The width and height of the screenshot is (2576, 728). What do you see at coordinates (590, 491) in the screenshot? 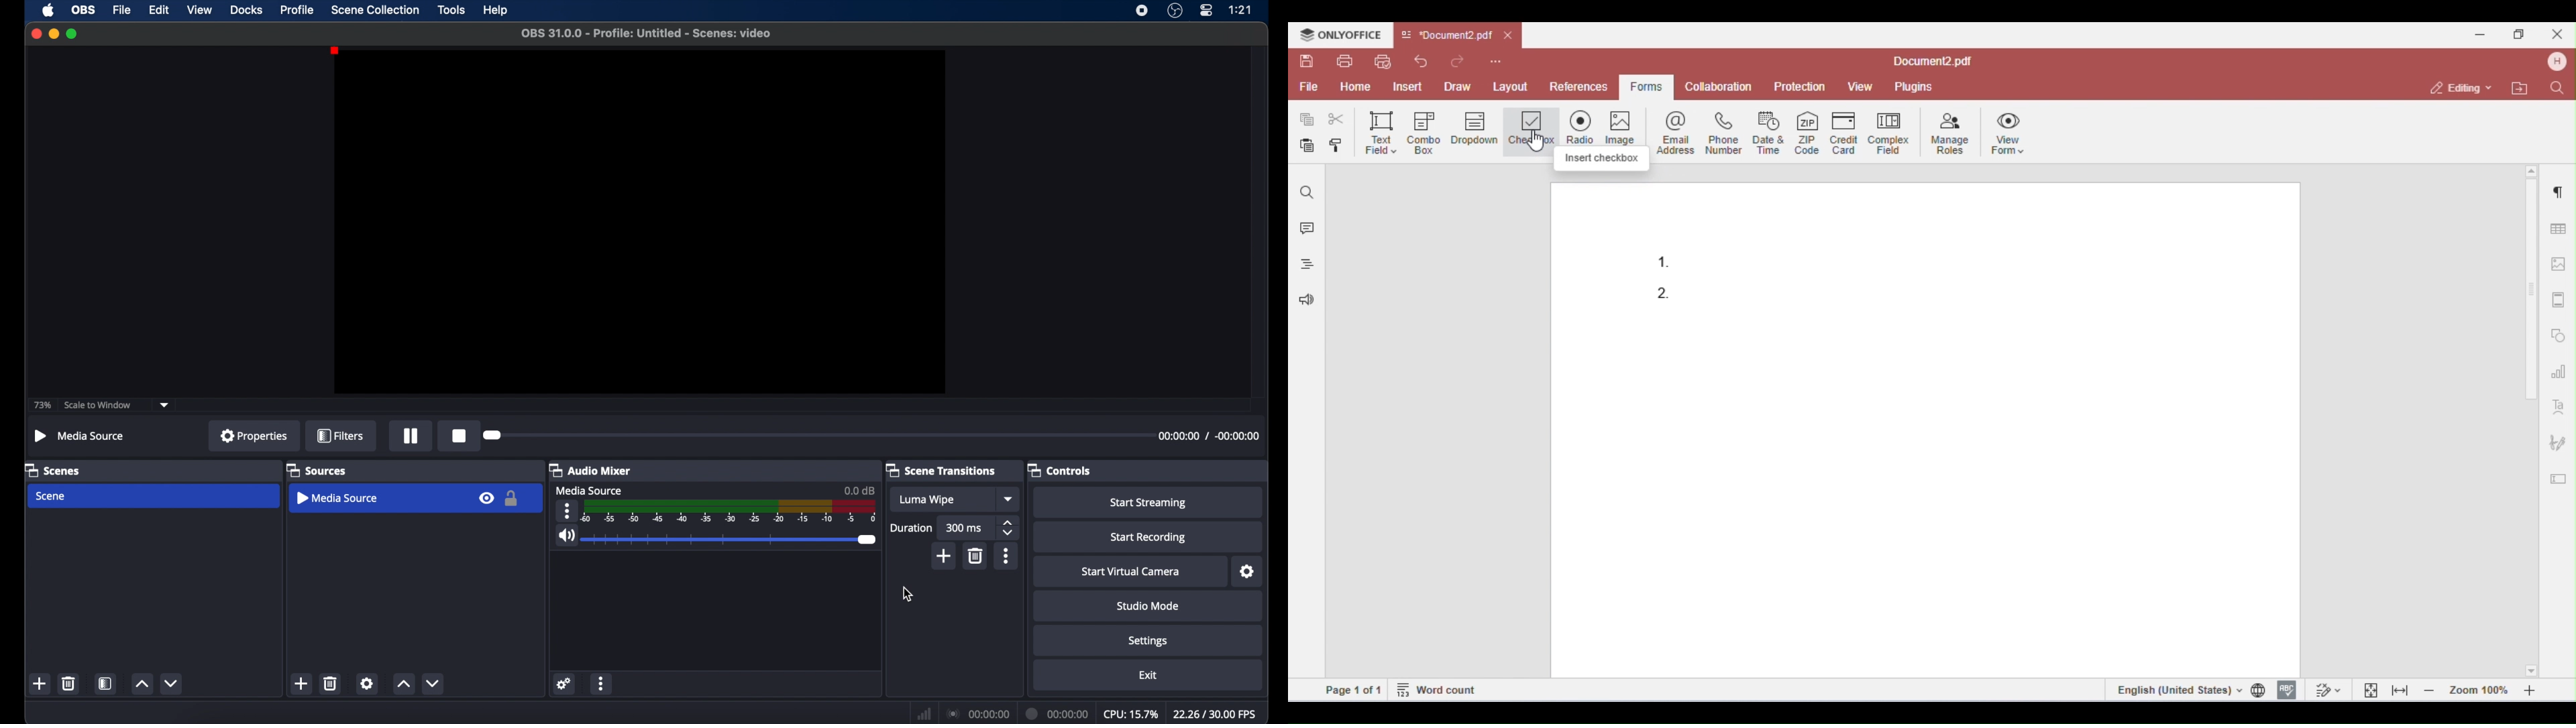
I see `media source` at bounding box center [590, 491].